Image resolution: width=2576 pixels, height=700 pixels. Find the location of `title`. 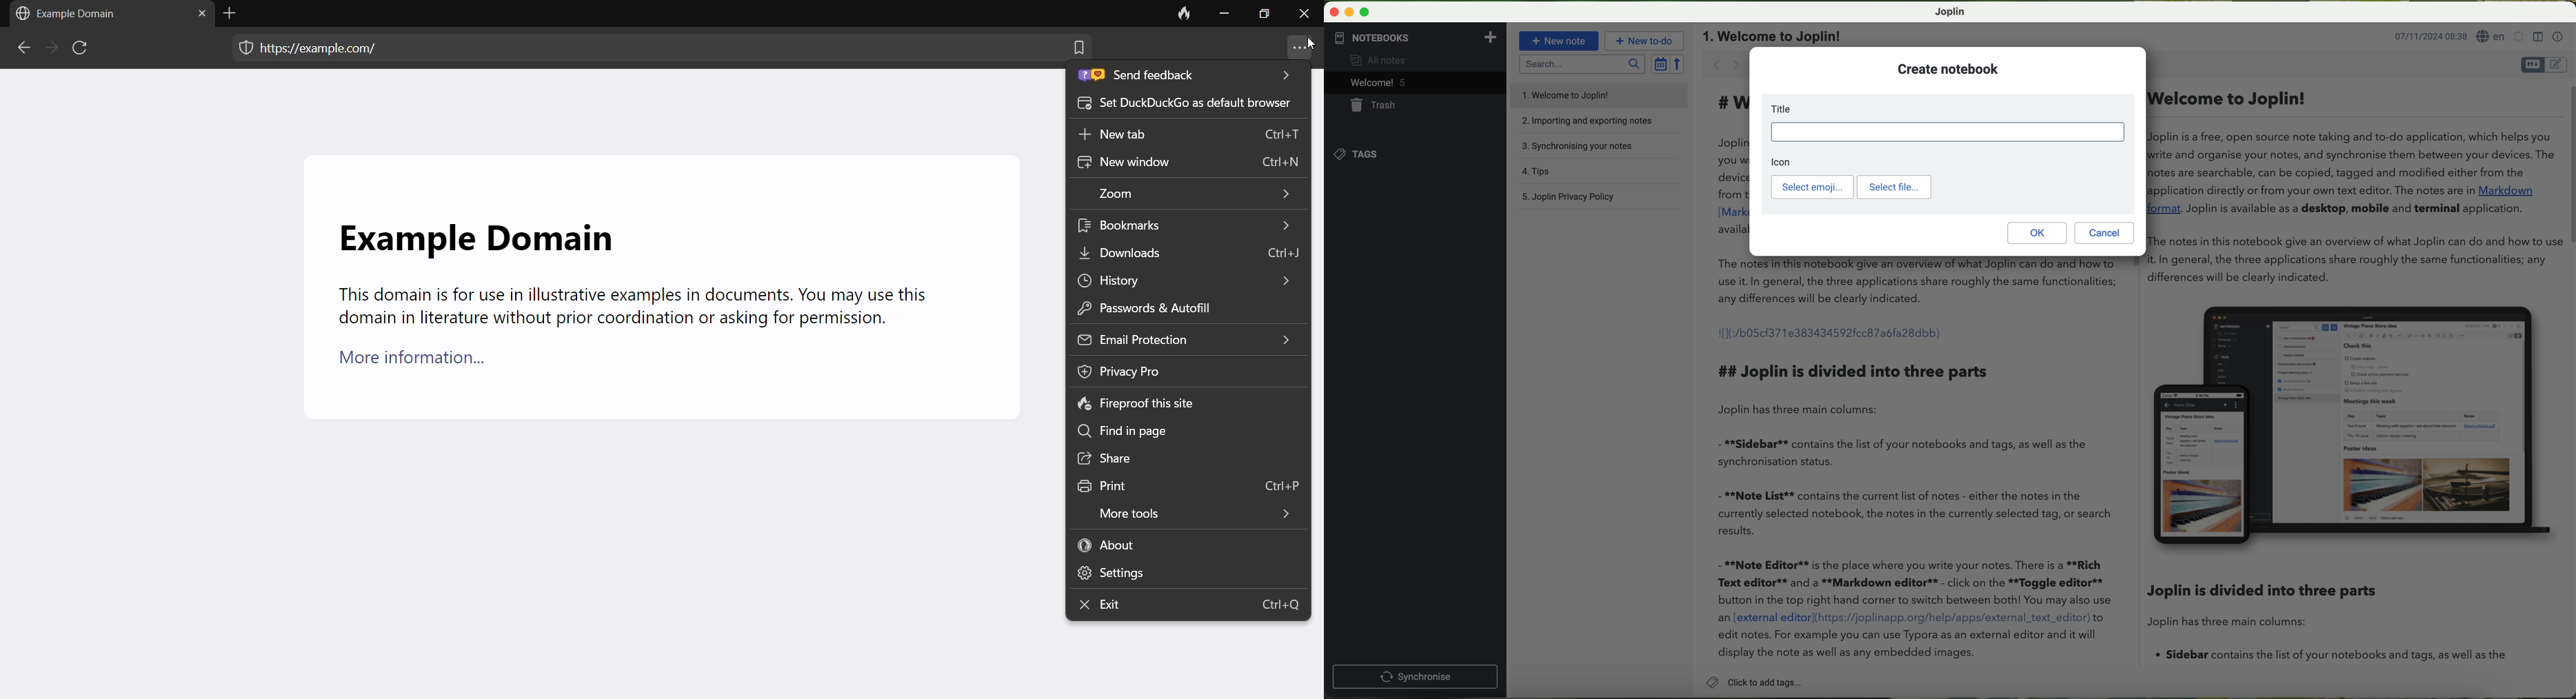

title is located at coordinates (1947, 125).